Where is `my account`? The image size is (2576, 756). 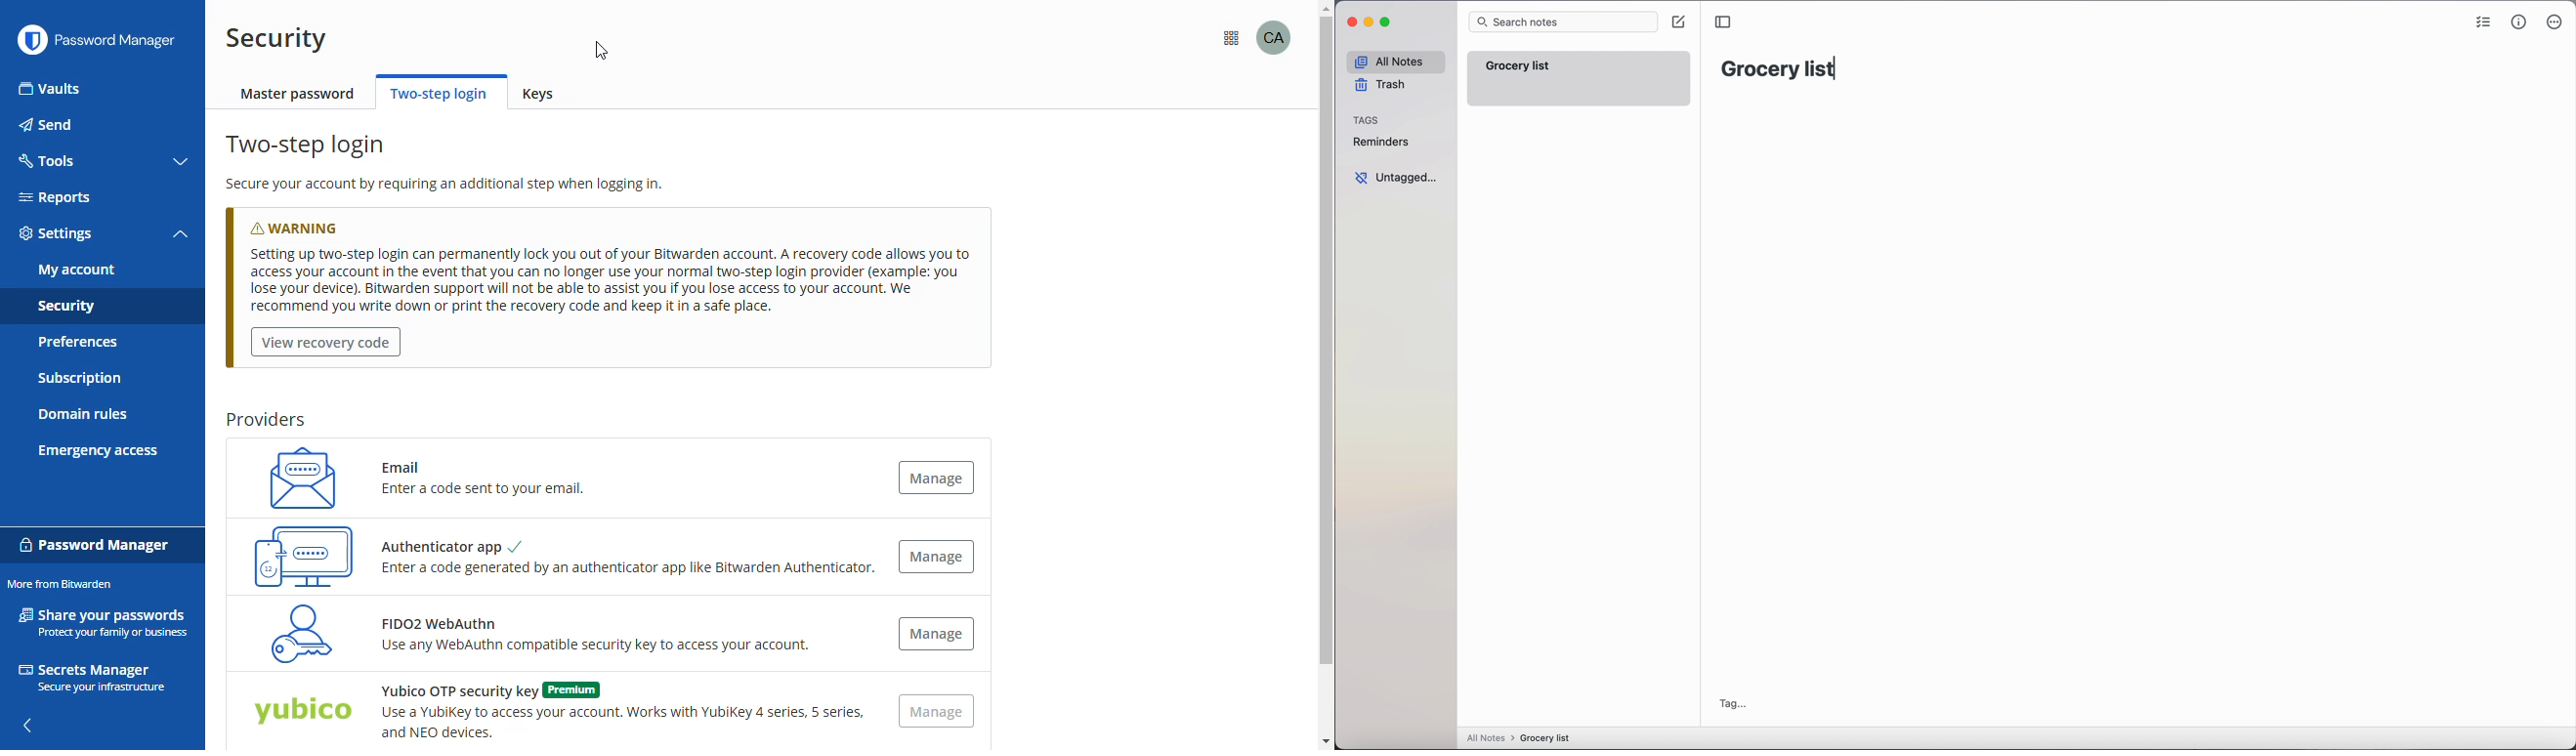 my account is located at coordinates (77, 270).